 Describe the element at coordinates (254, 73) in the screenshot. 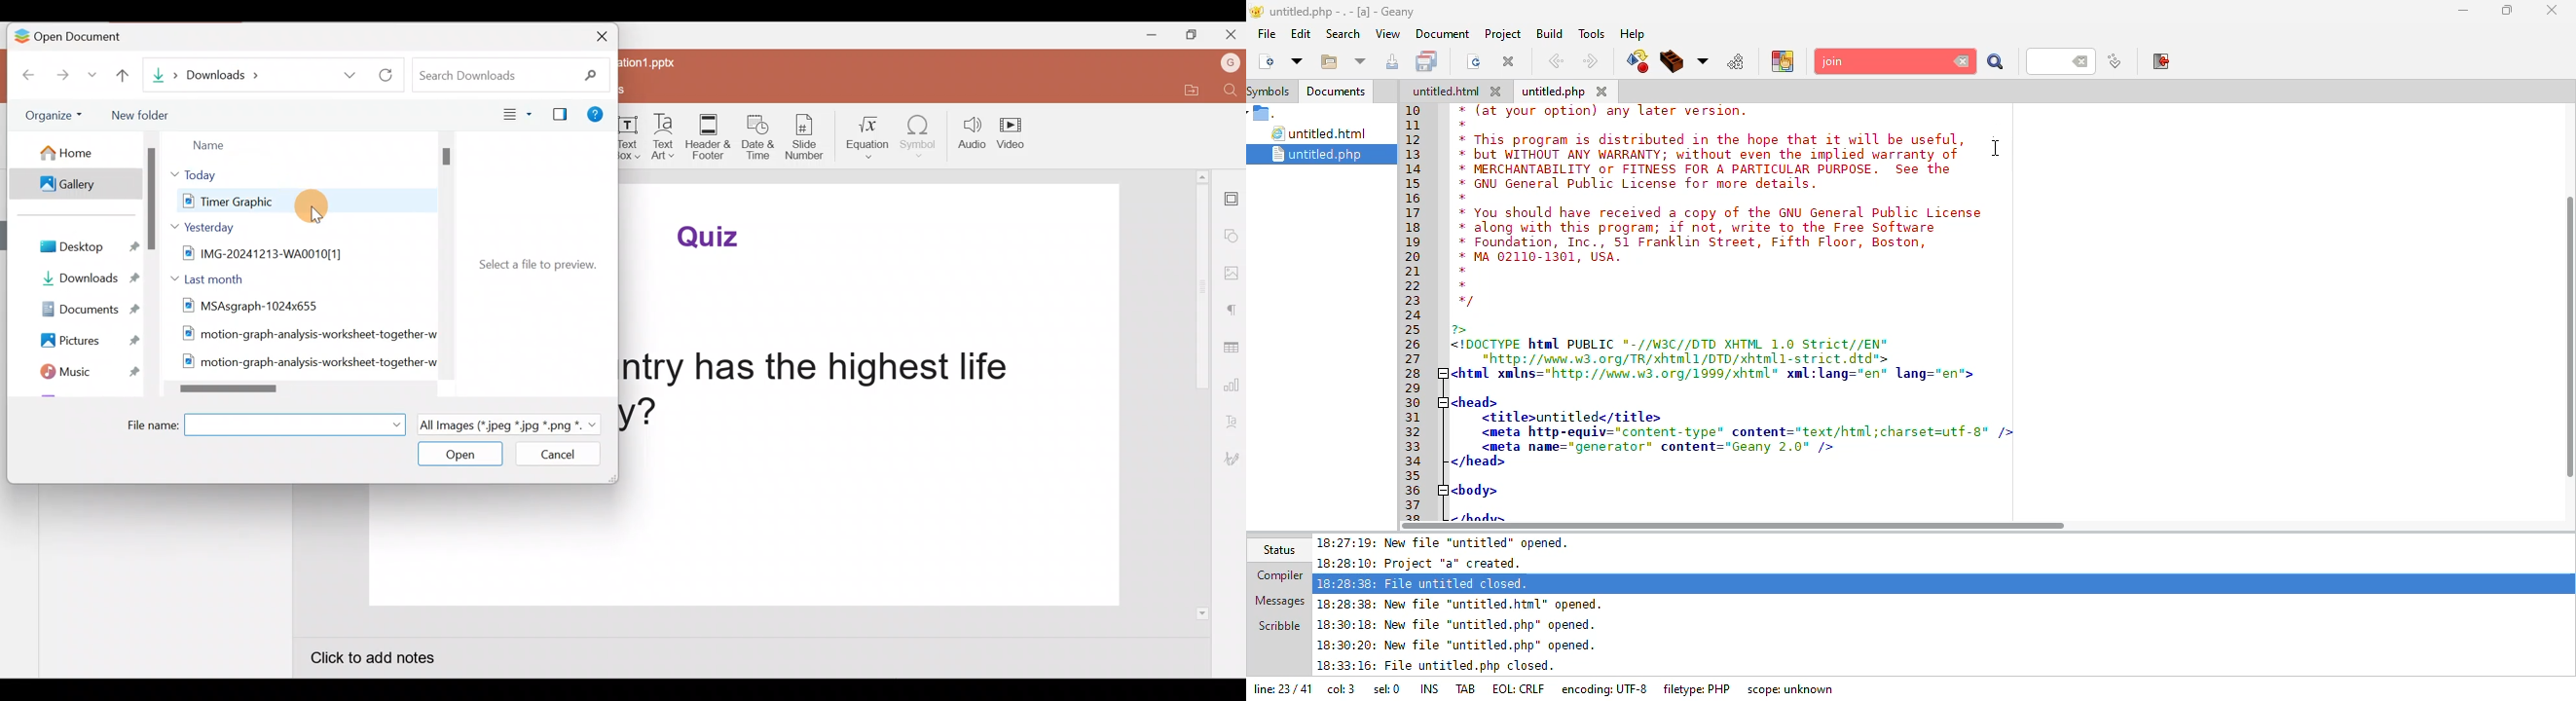

I see `Downloads` at that location.